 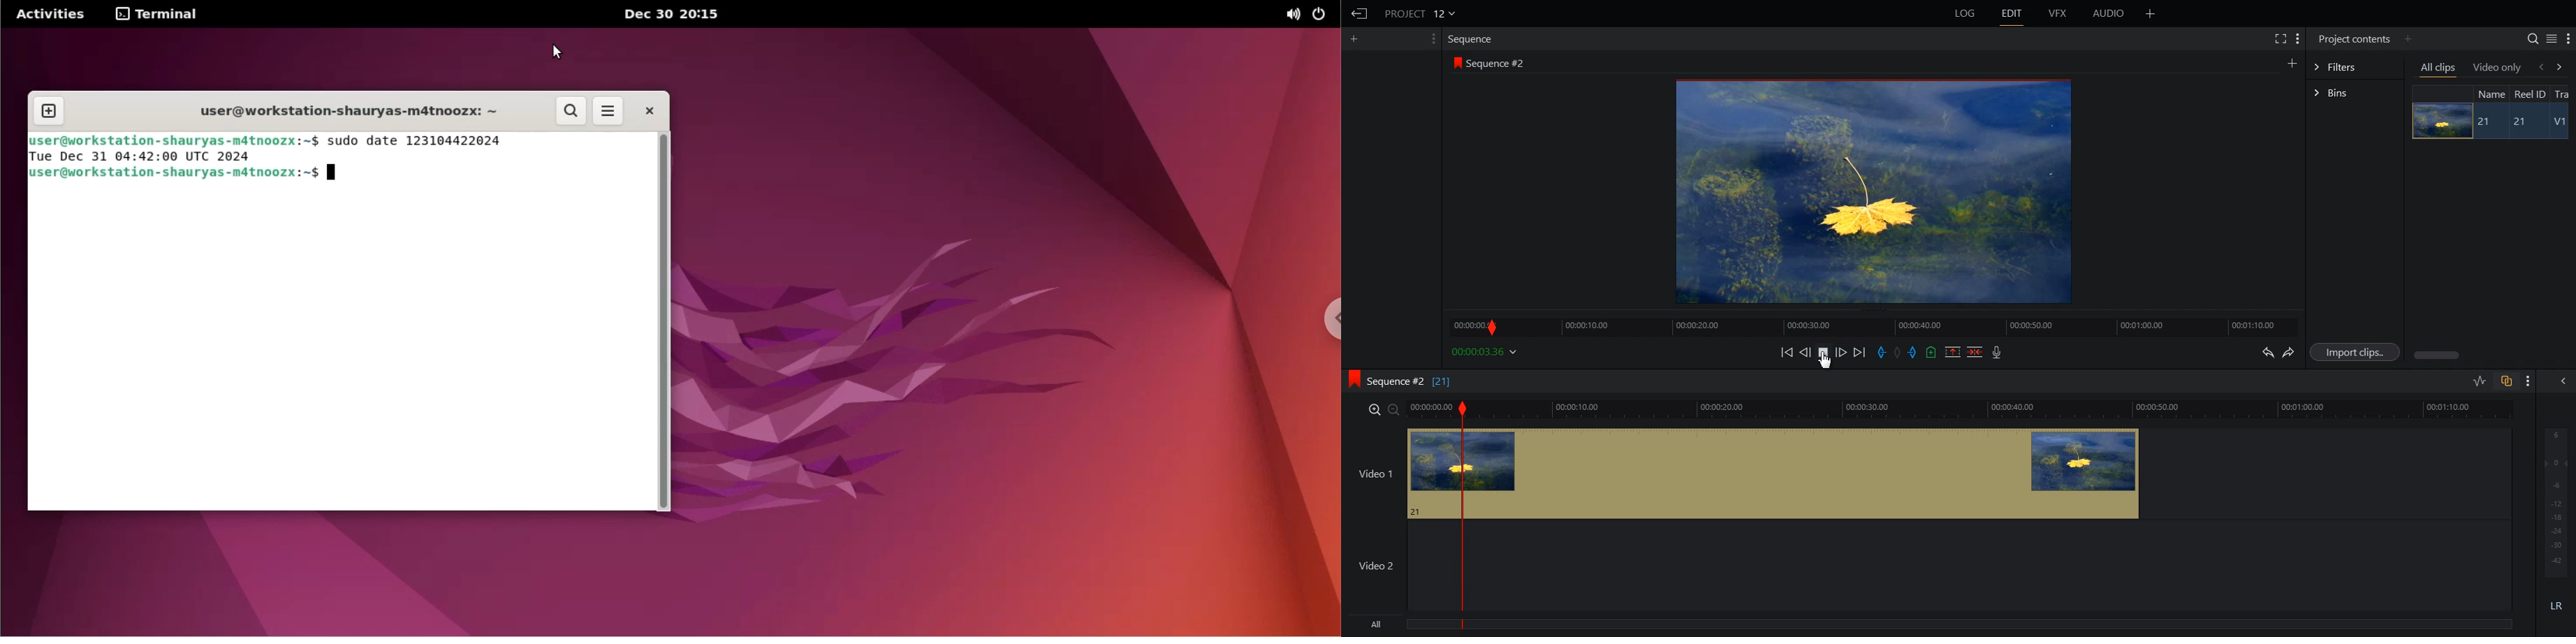 What do you see at coordinates (1880, 353) in the screenshot?
I see `Add an in Mark in current position` at bounding box center [1880, 353].